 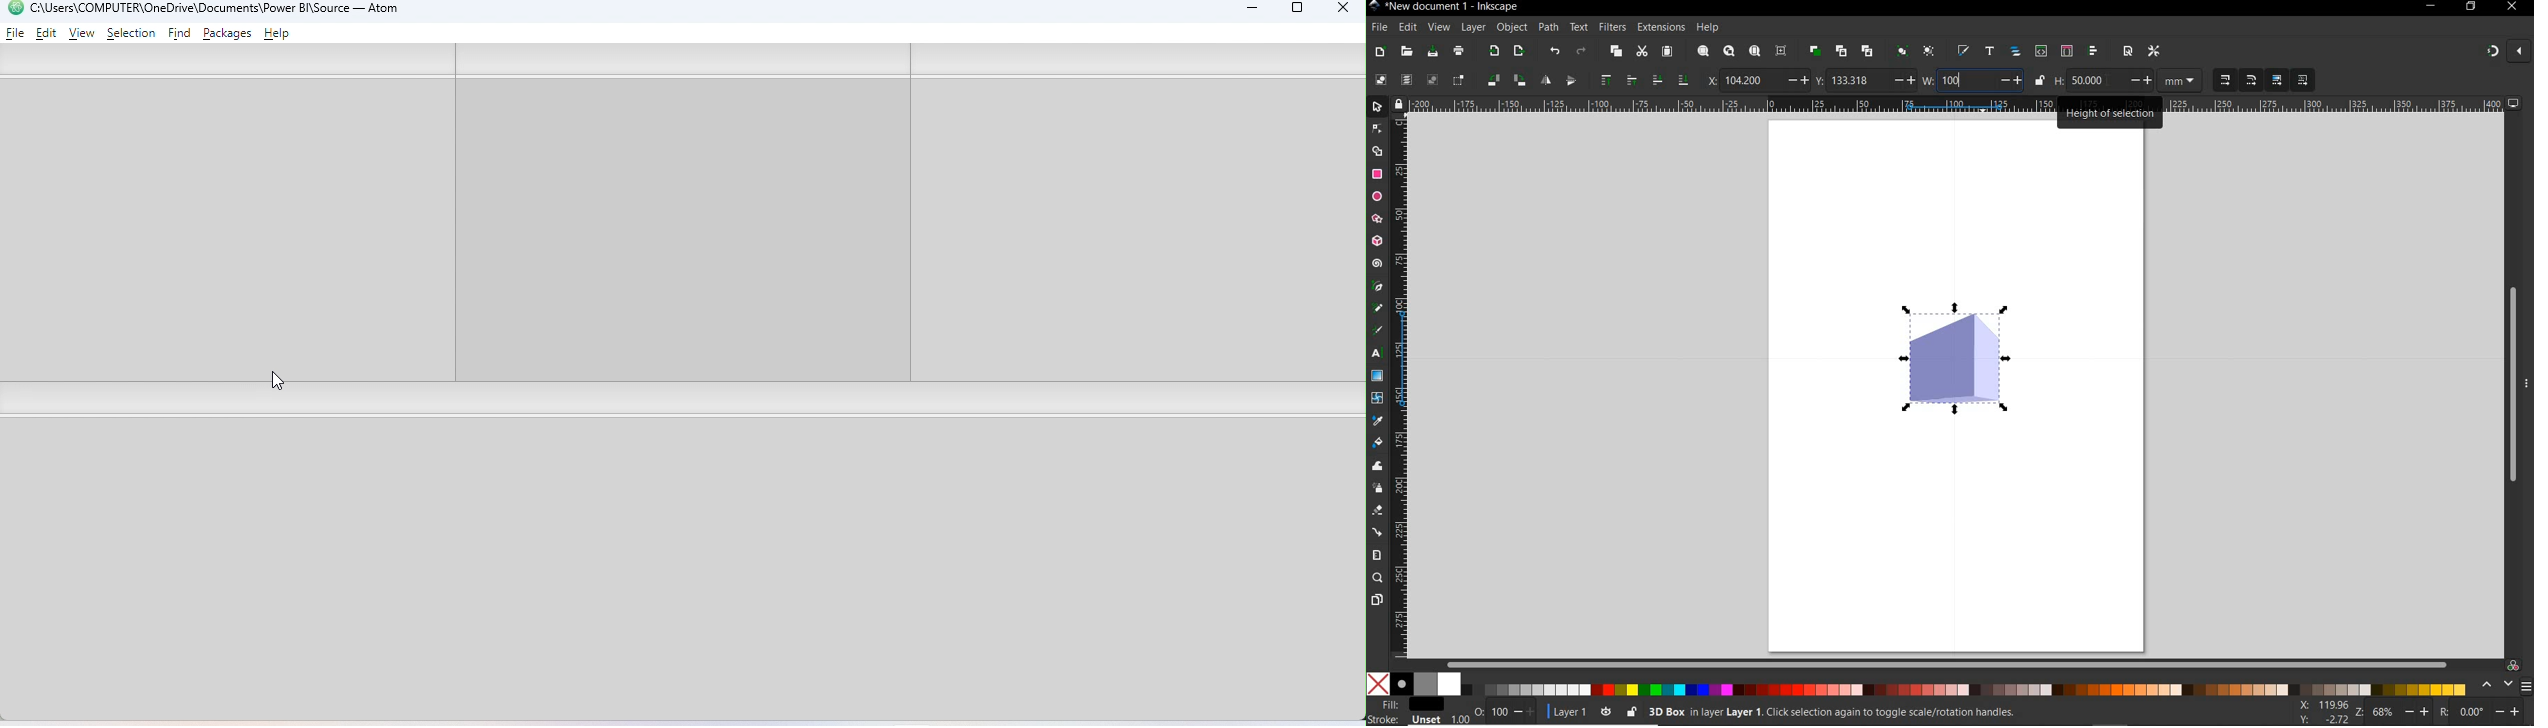 I want to click on object flip, so click(x=1575, y=80).